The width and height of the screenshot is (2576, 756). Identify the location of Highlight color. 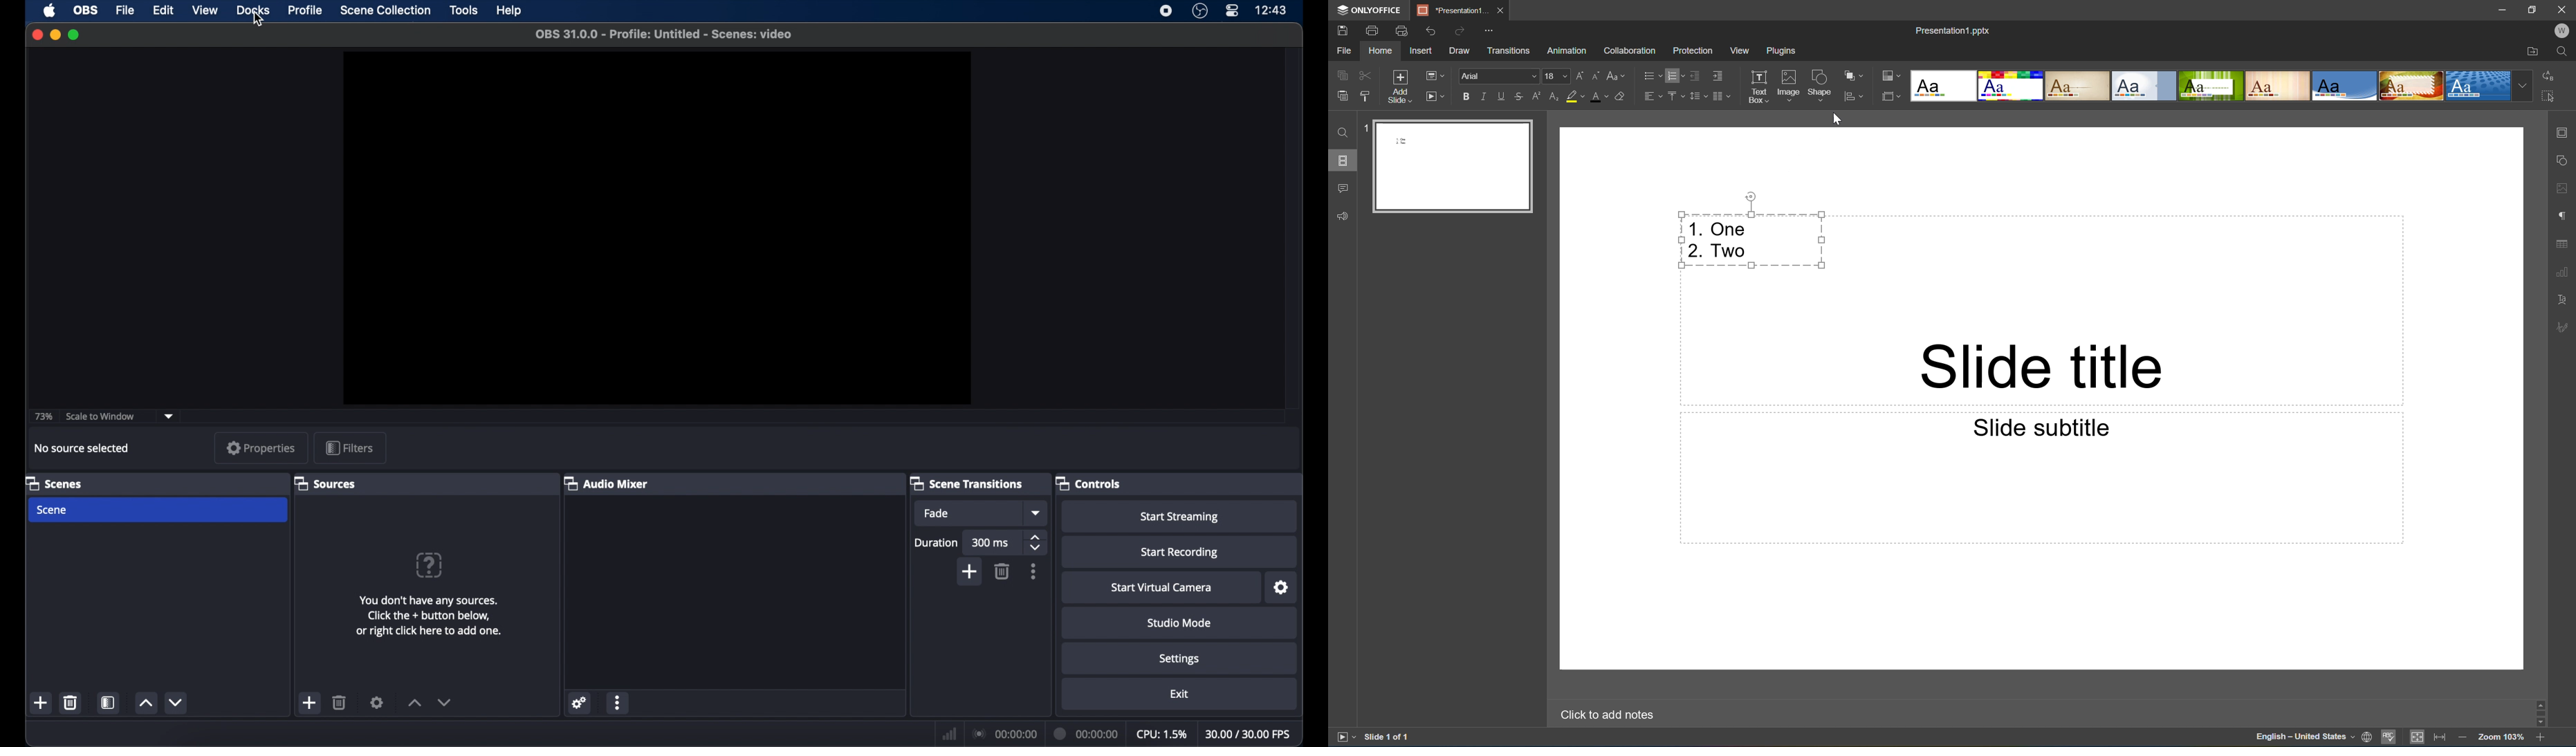
(1574, 95).